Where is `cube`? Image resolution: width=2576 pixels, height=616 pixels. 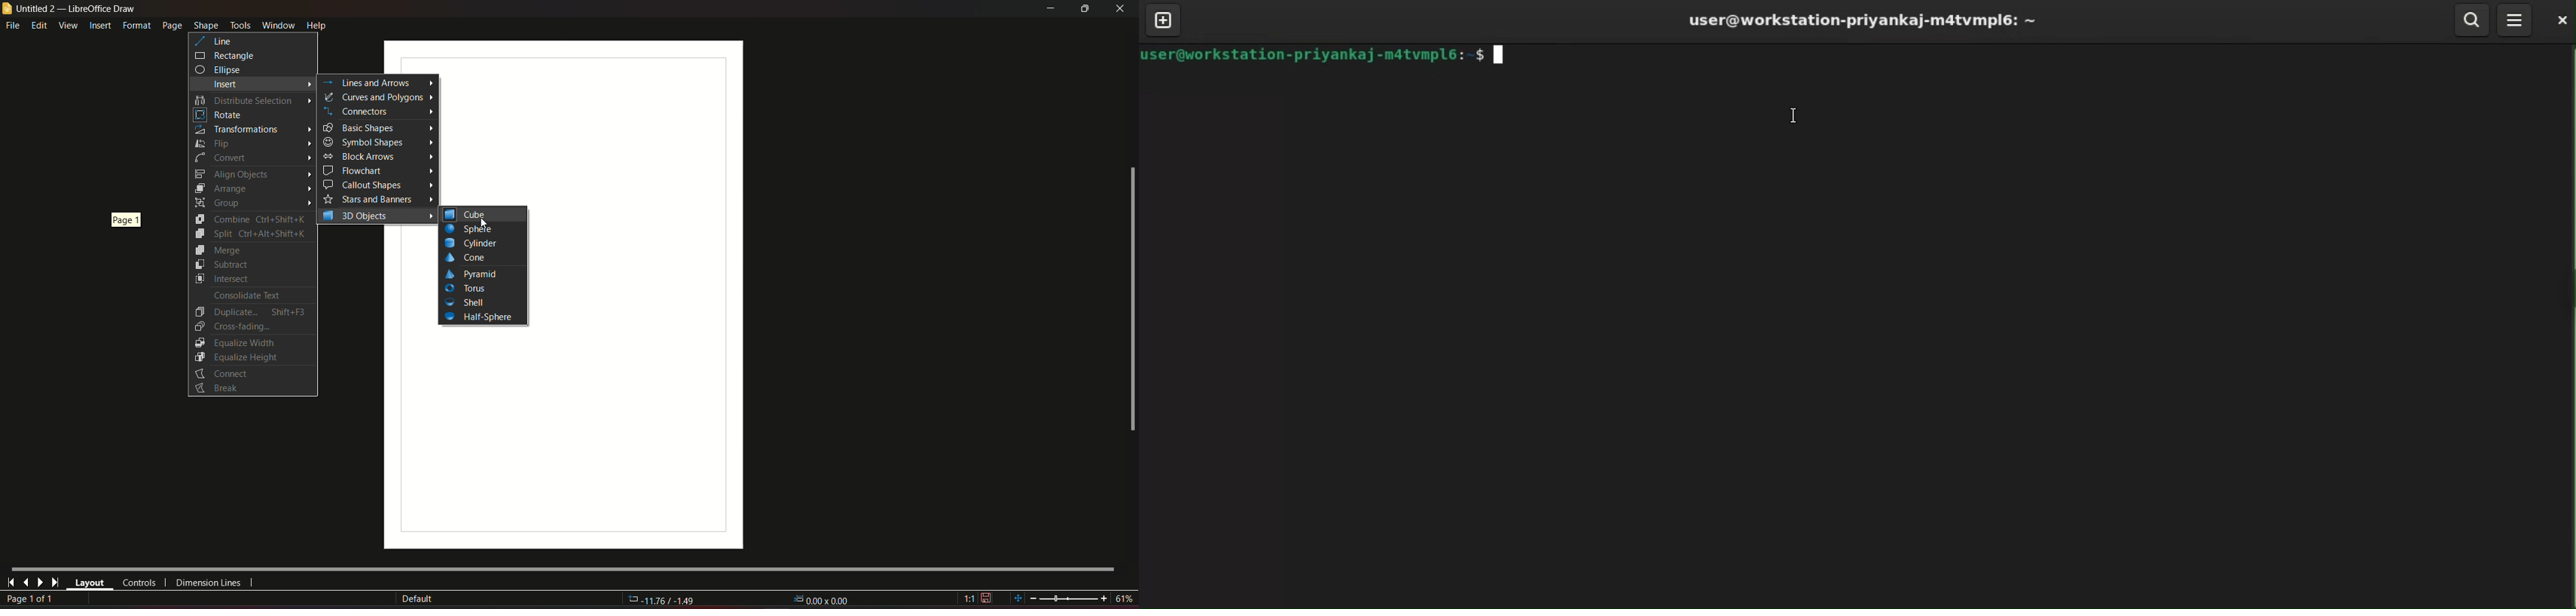
cube is located at coordinates (473, 214).